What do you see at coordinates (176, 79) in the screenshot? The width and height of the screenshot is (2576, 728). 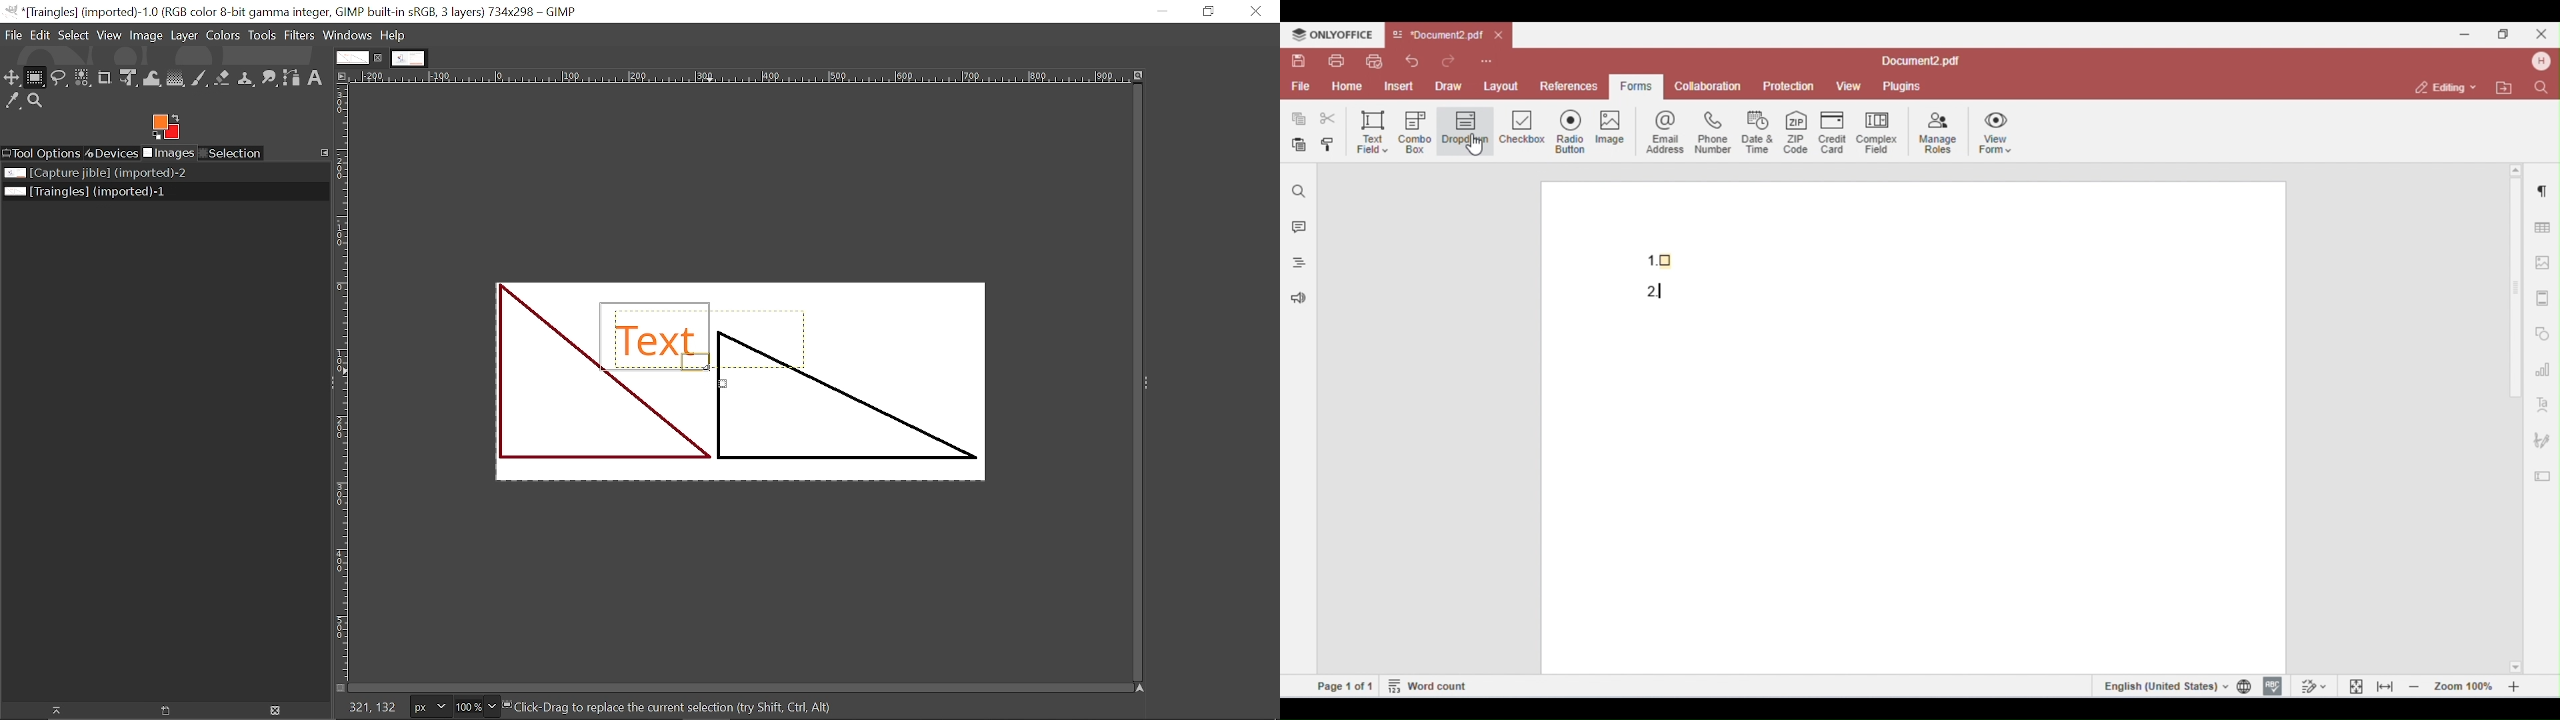 I see `Gradient tool` at bounding box center [176, 79].